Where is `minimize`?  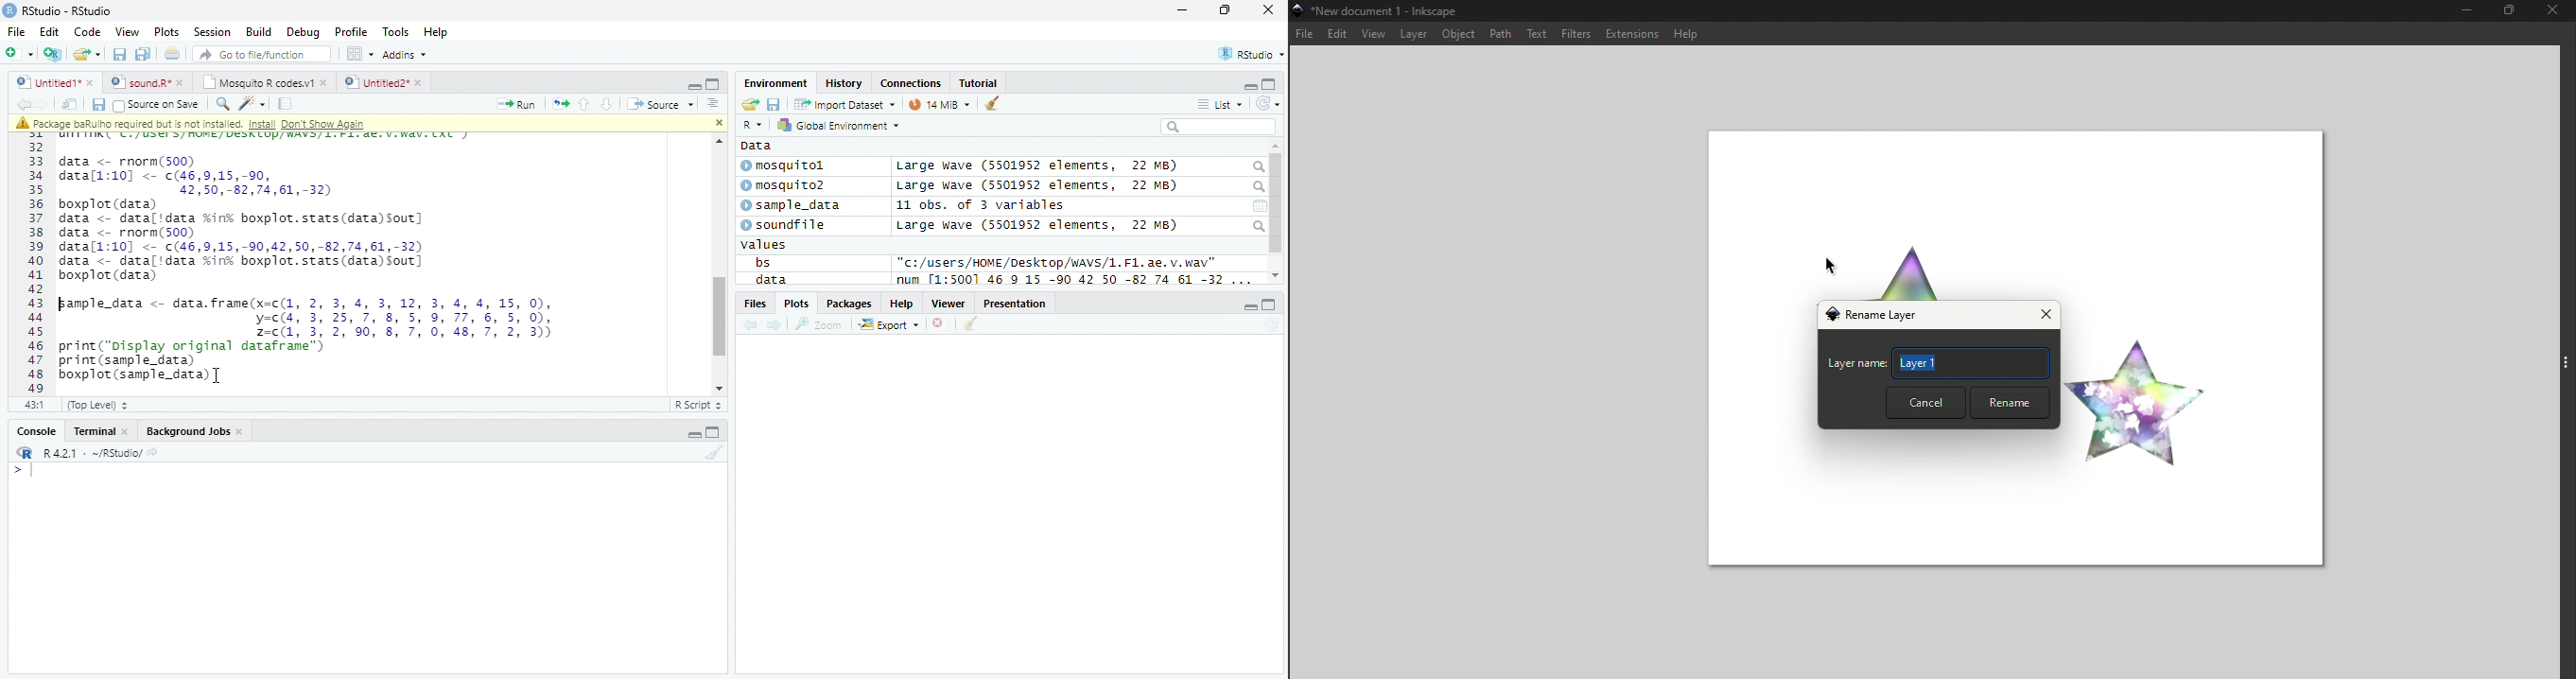 minimize is located at coordinates (692, 431).